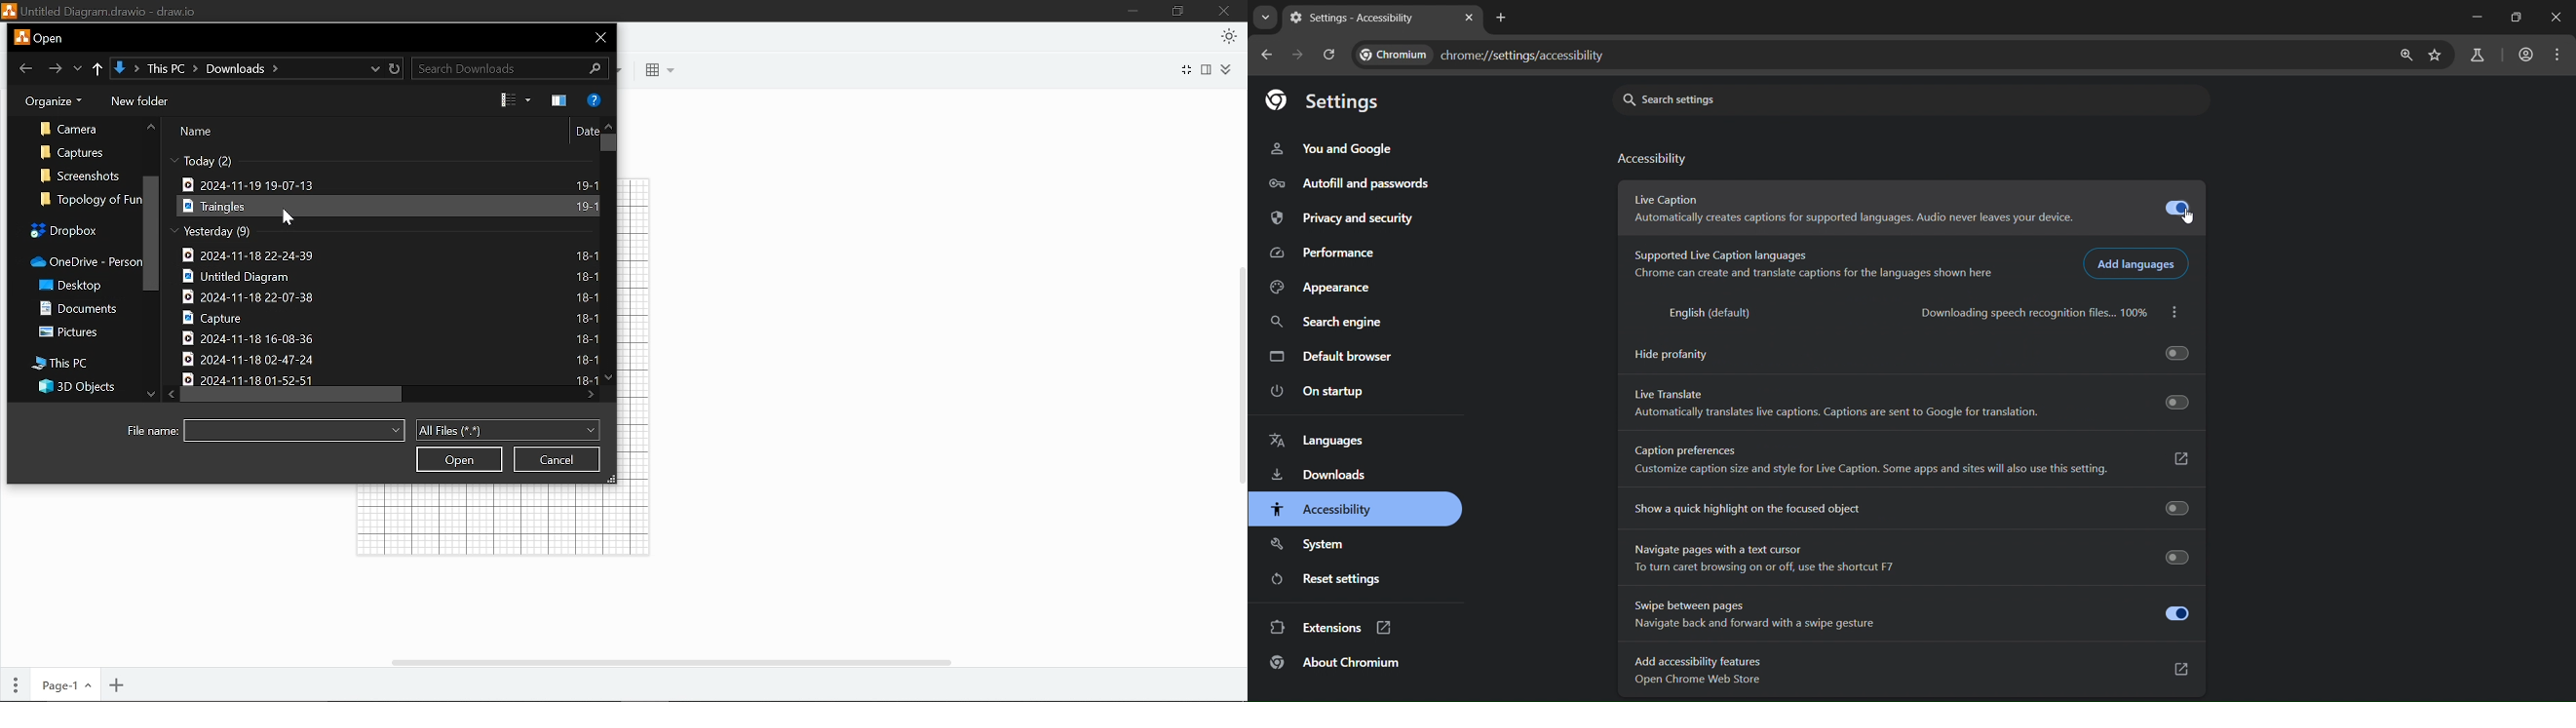 The height and width of the screenshot is (728, 2576). Describe the element at coordinates (1316, 392) in the screenshot. I see `on startup` at that location.